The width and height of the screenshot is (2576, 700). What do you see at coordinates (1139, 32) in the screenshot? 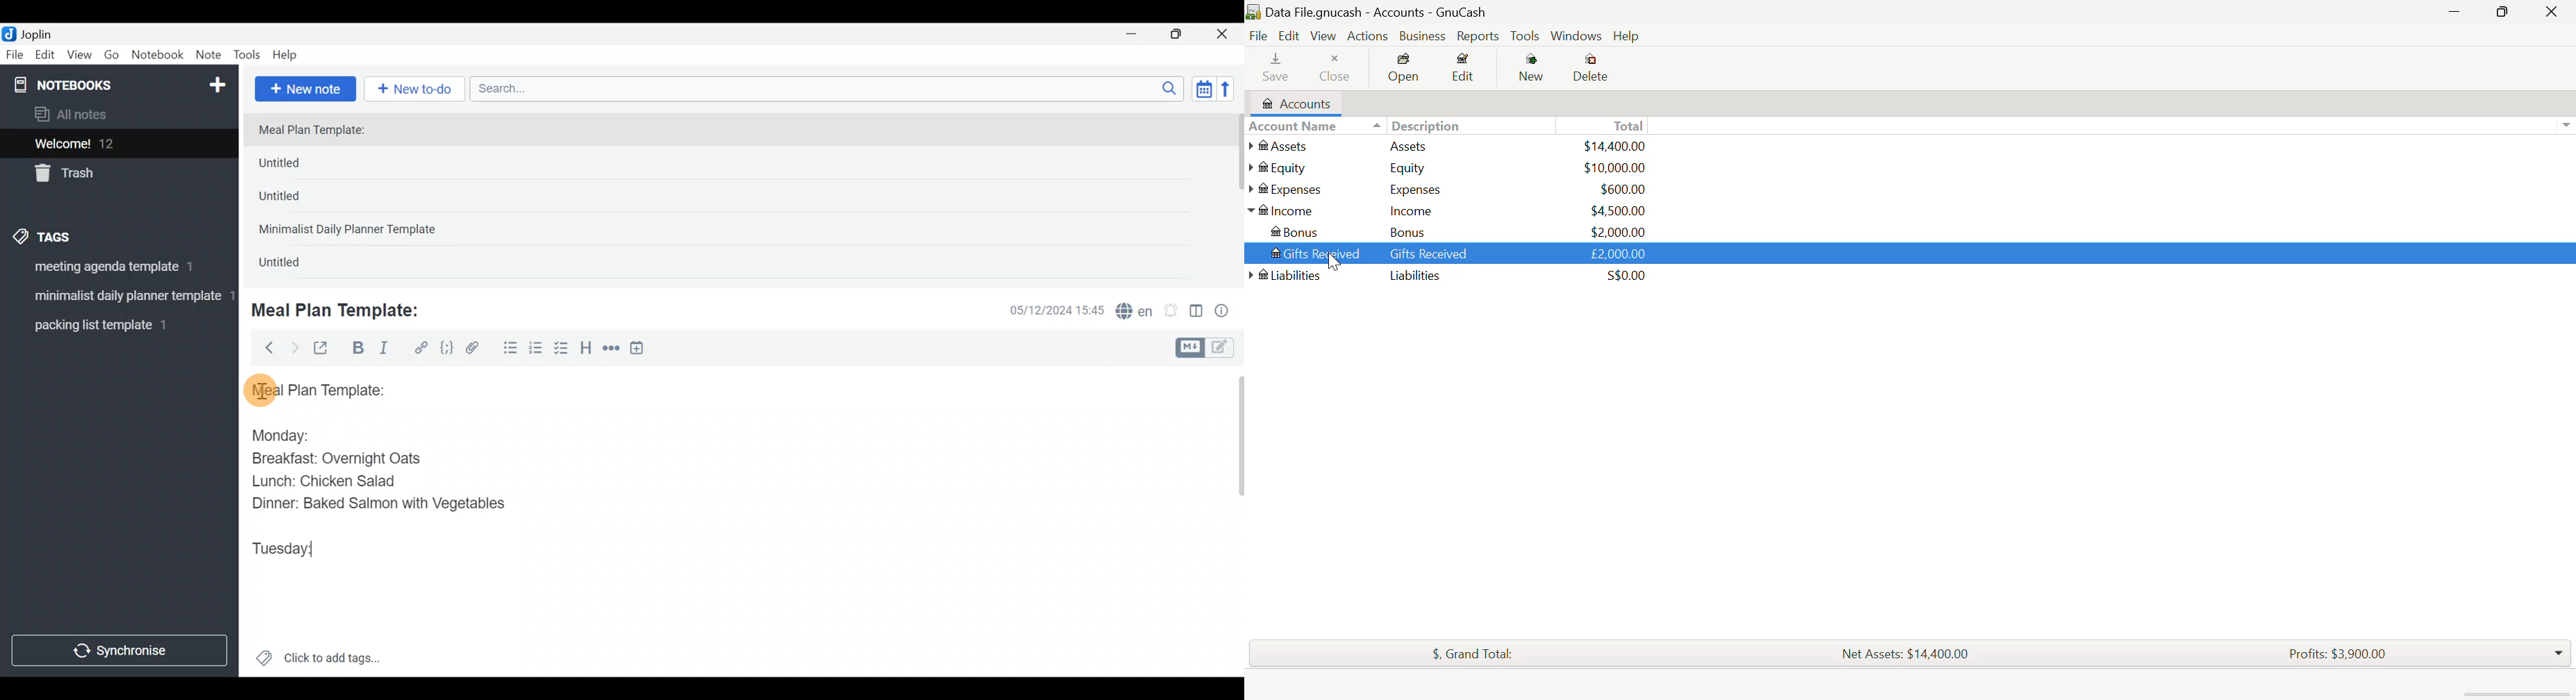
I see `Minimize` at bounding box center [1139, 32].